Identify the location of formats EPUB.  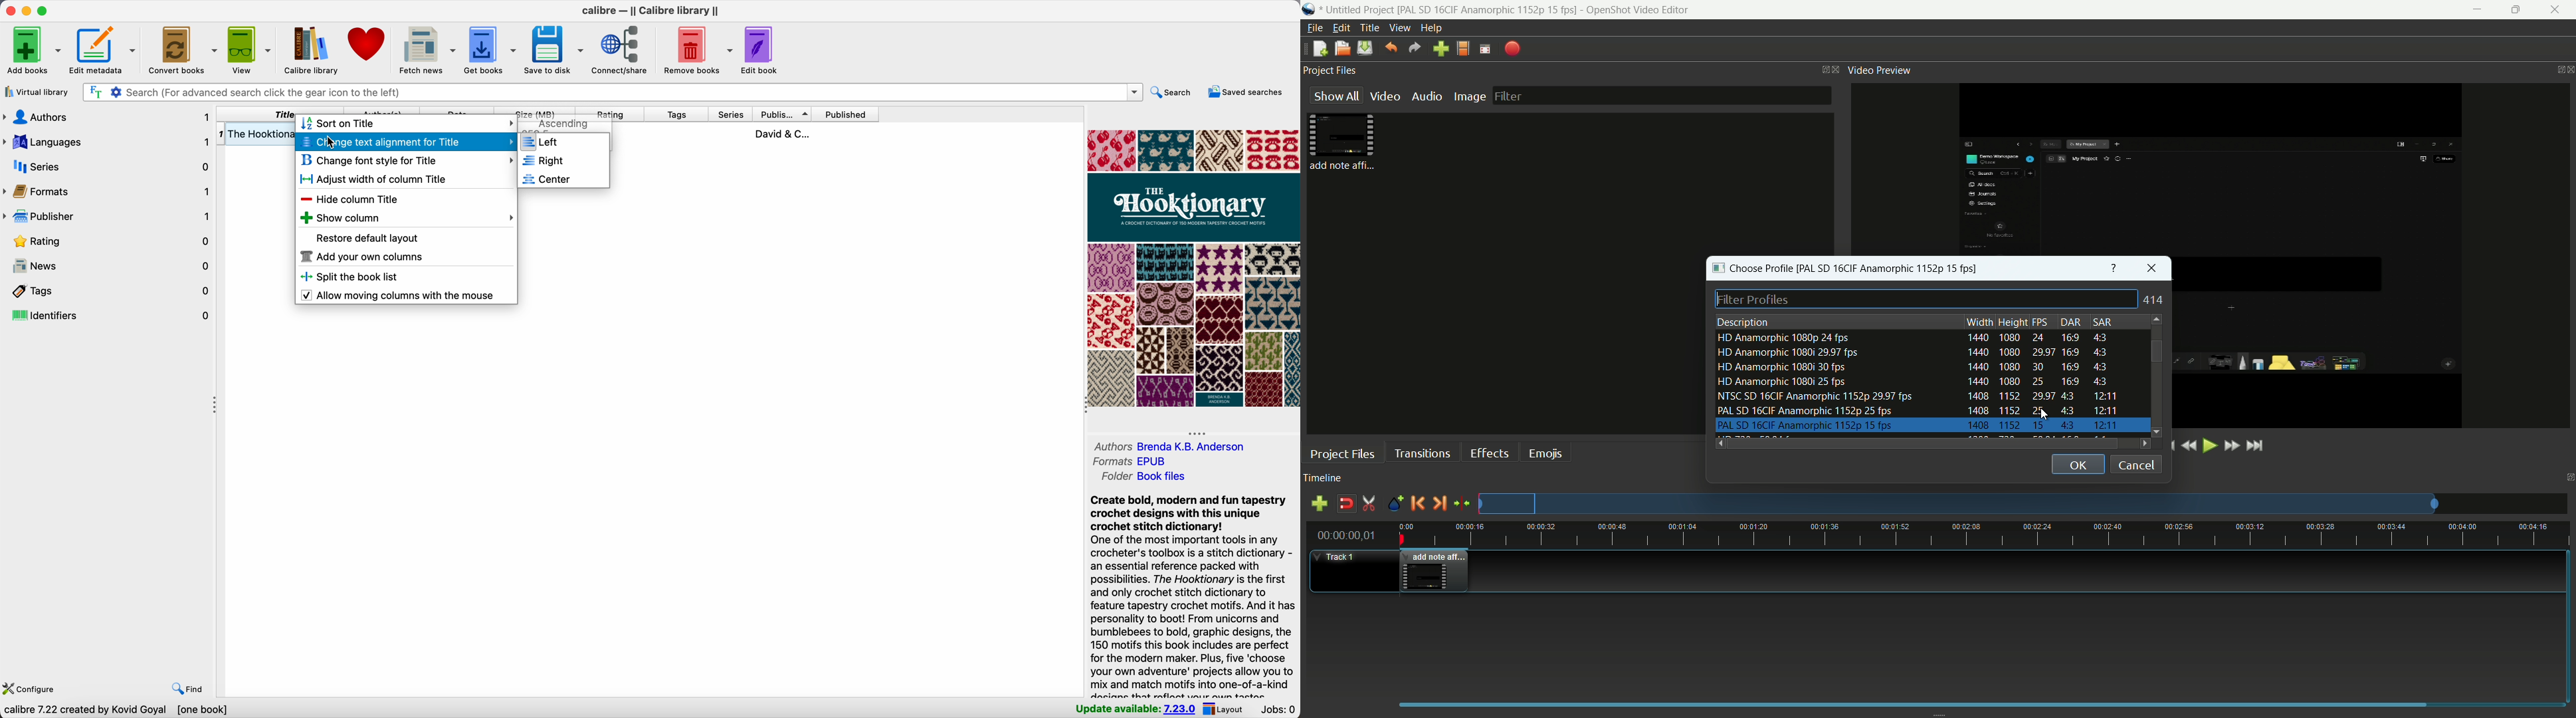
(1129, 461).